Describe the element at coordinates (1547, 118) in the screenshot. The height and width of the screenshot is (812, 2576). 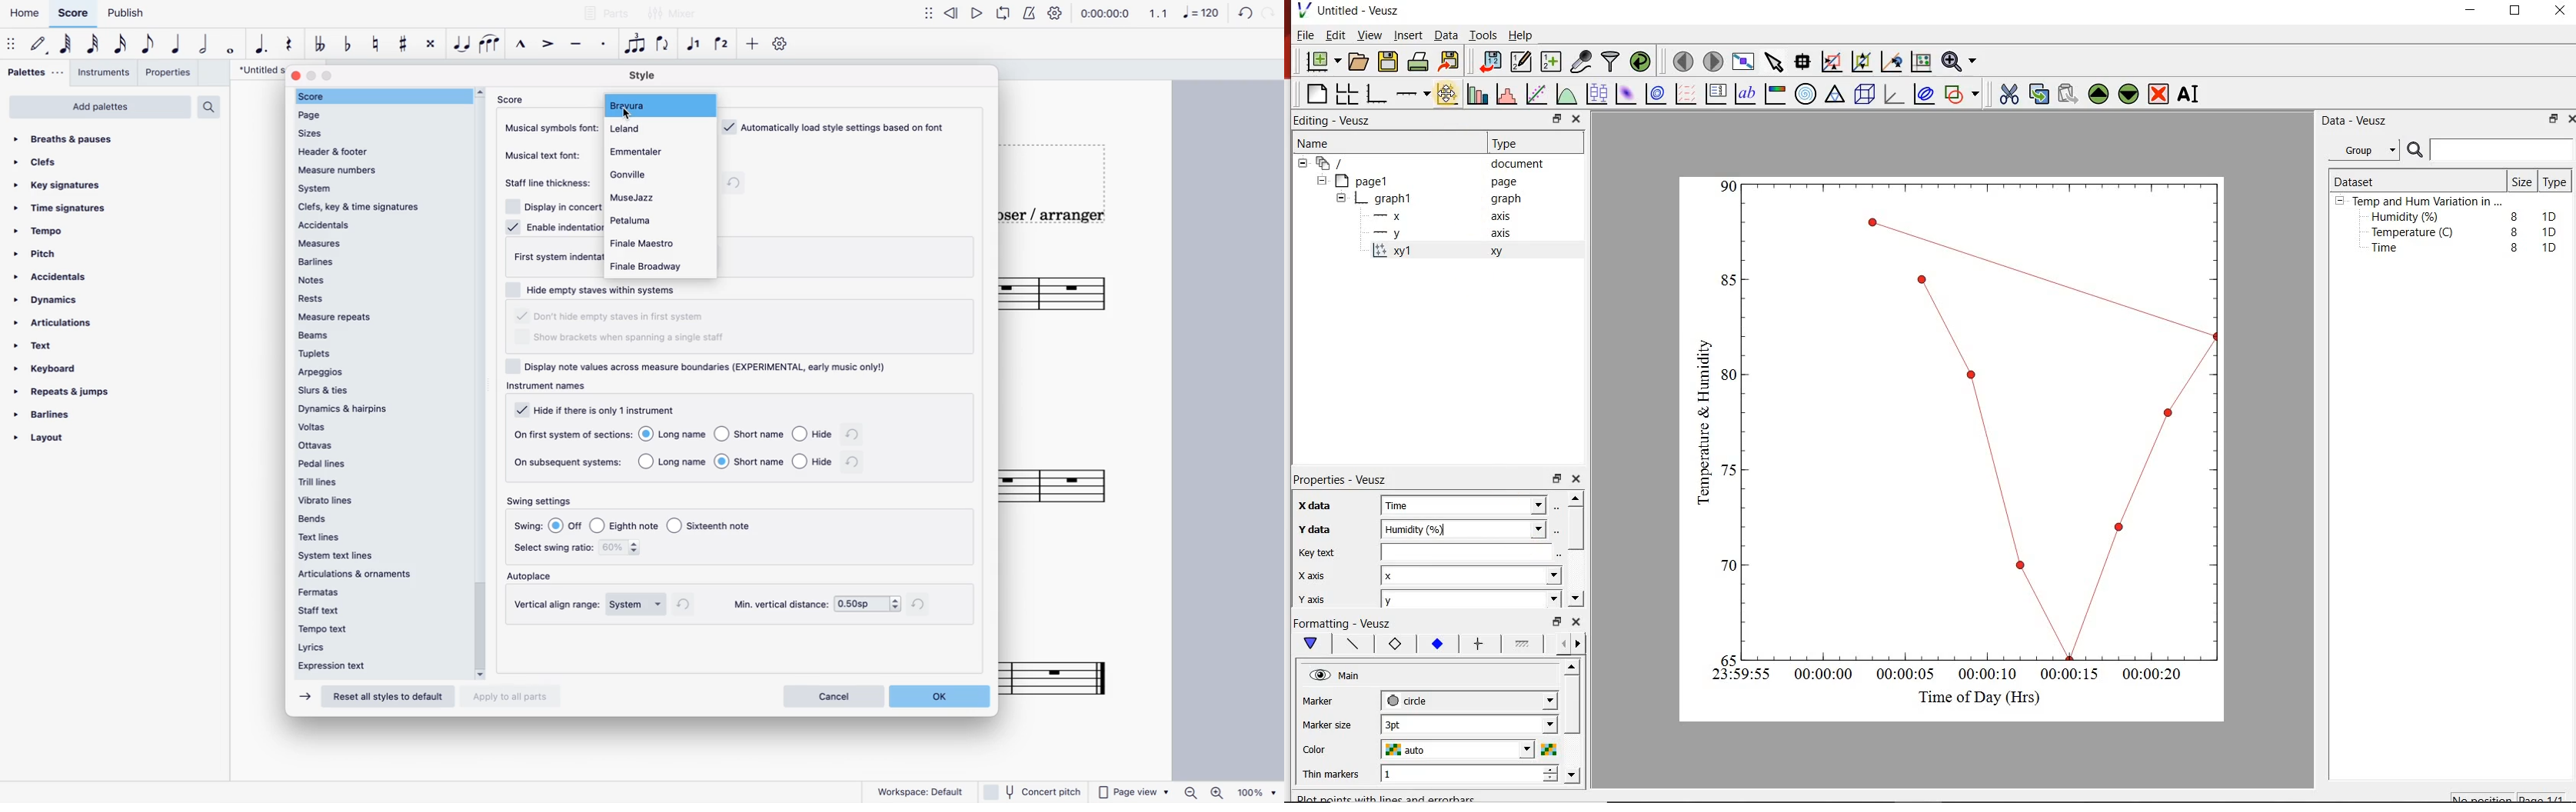
I see `restore down` at that location.